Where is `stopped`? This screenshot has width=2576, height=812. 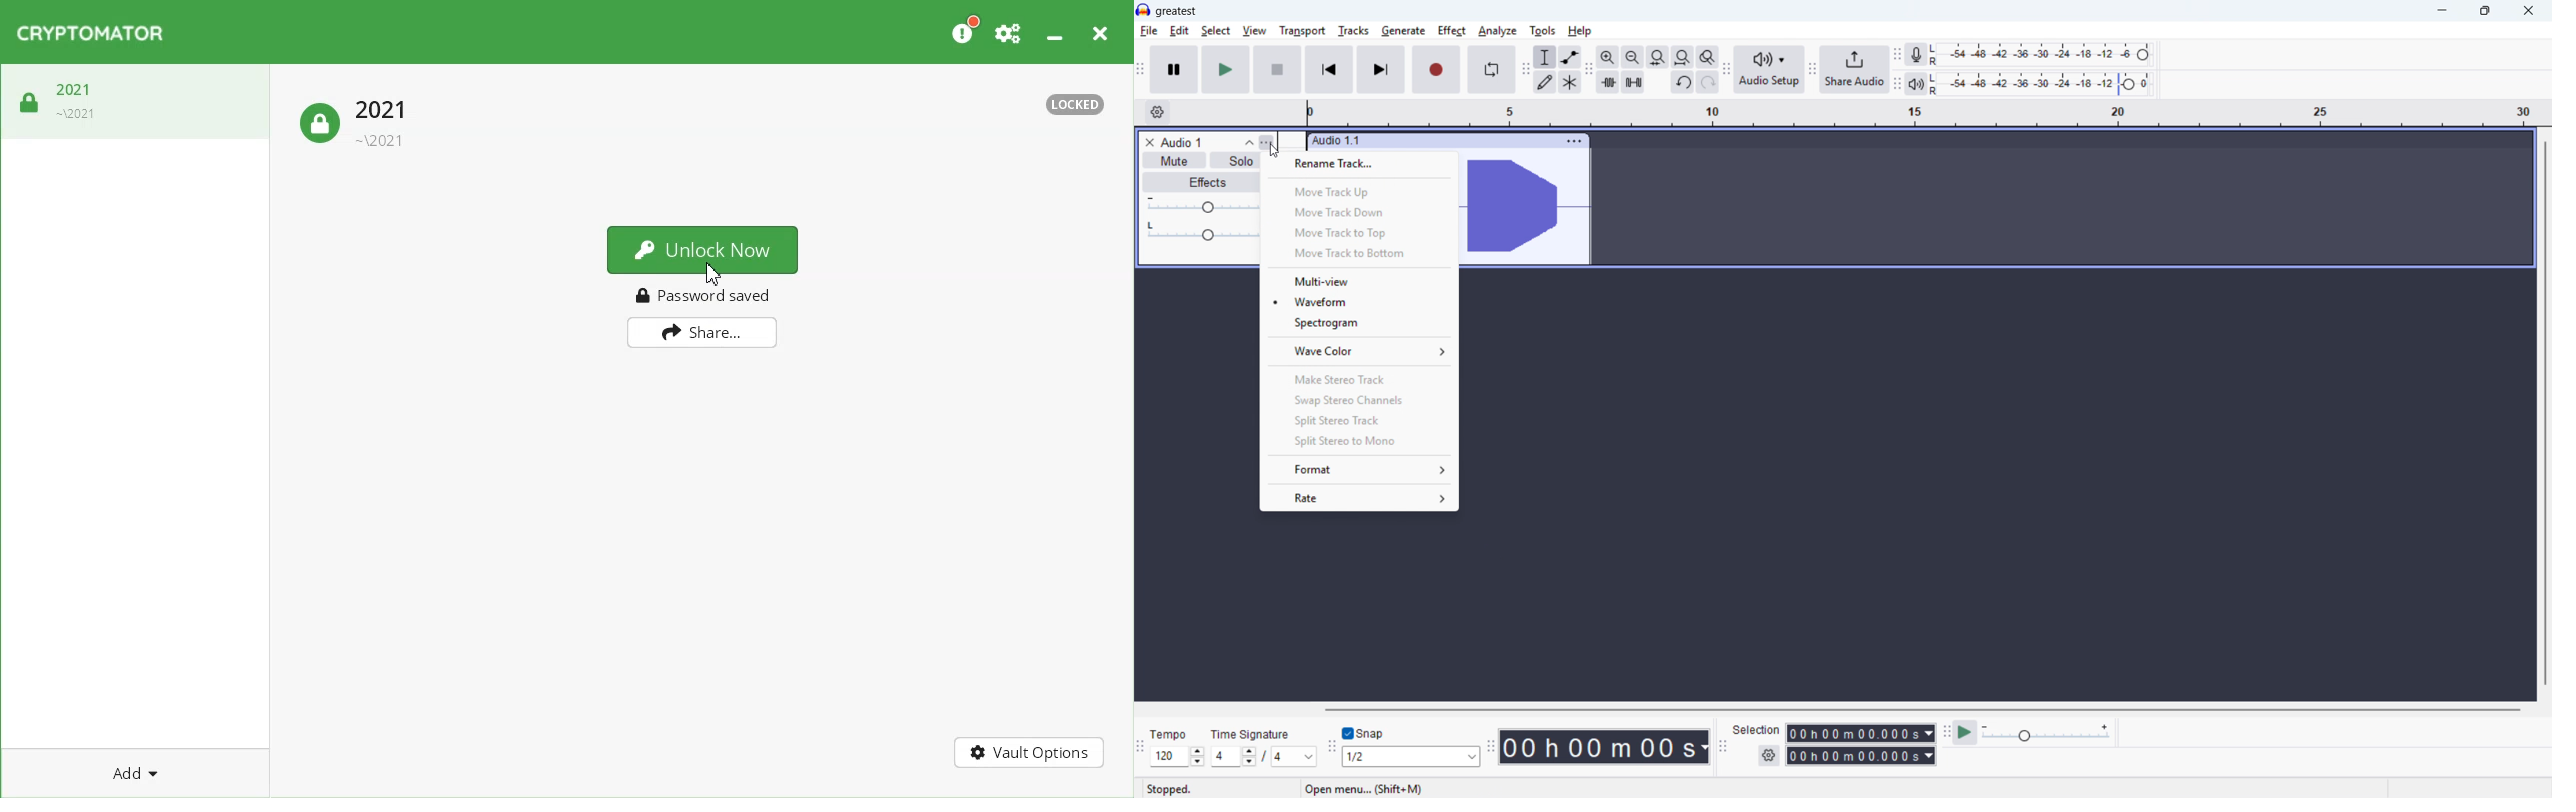
stopped is located at coordinates (1168, 789).